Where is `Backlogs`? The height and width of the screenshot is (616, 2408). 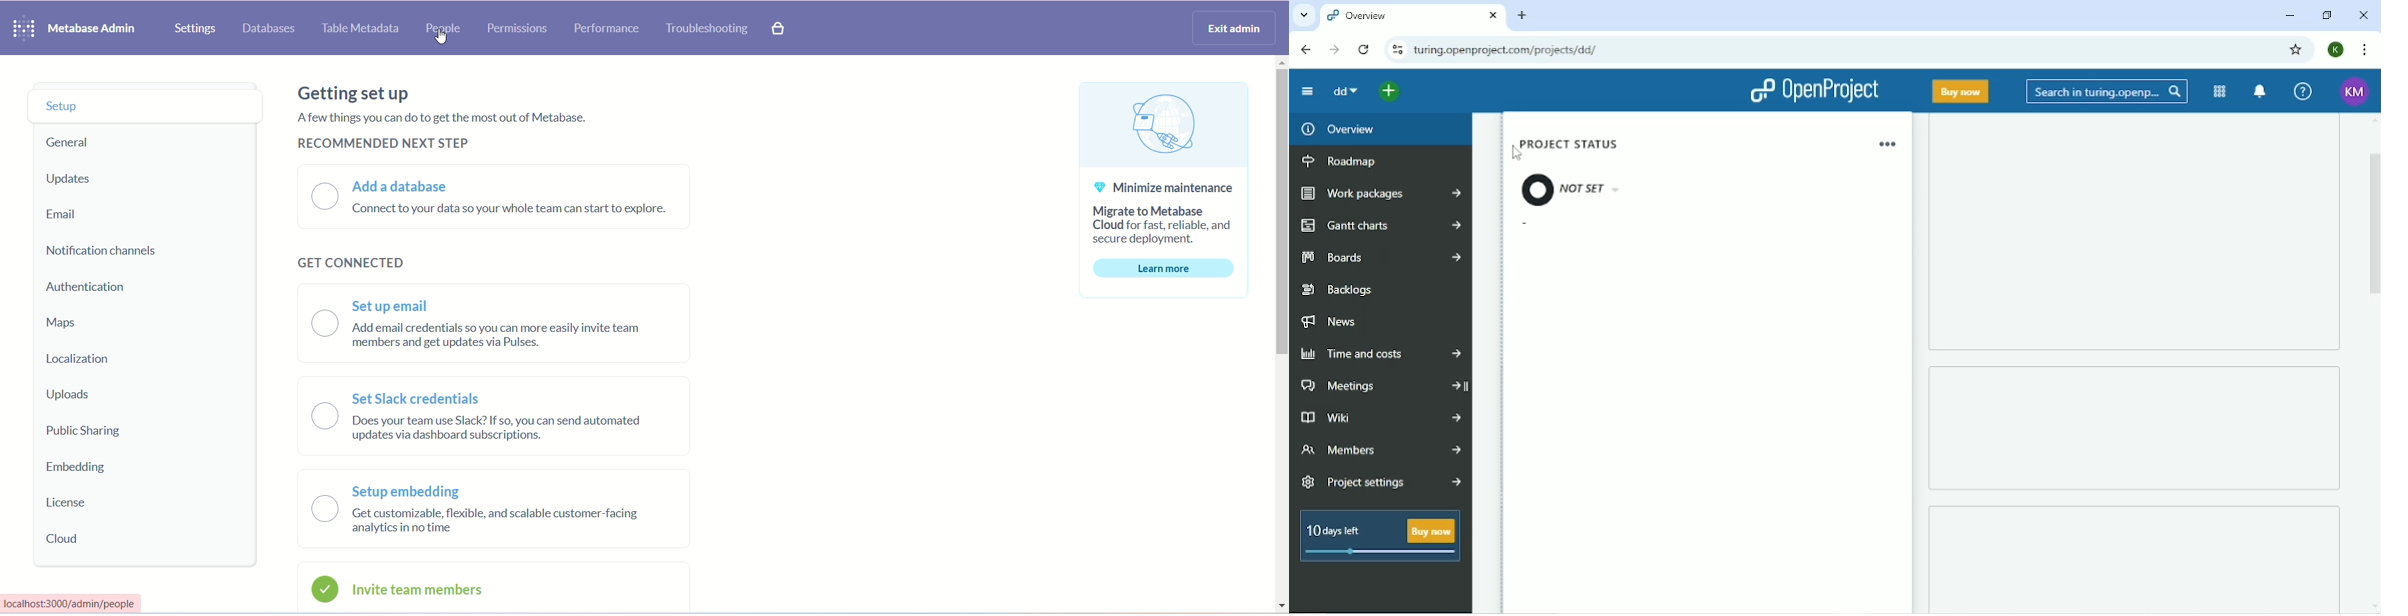 Backlogs is located at coordinates (1338, 288).